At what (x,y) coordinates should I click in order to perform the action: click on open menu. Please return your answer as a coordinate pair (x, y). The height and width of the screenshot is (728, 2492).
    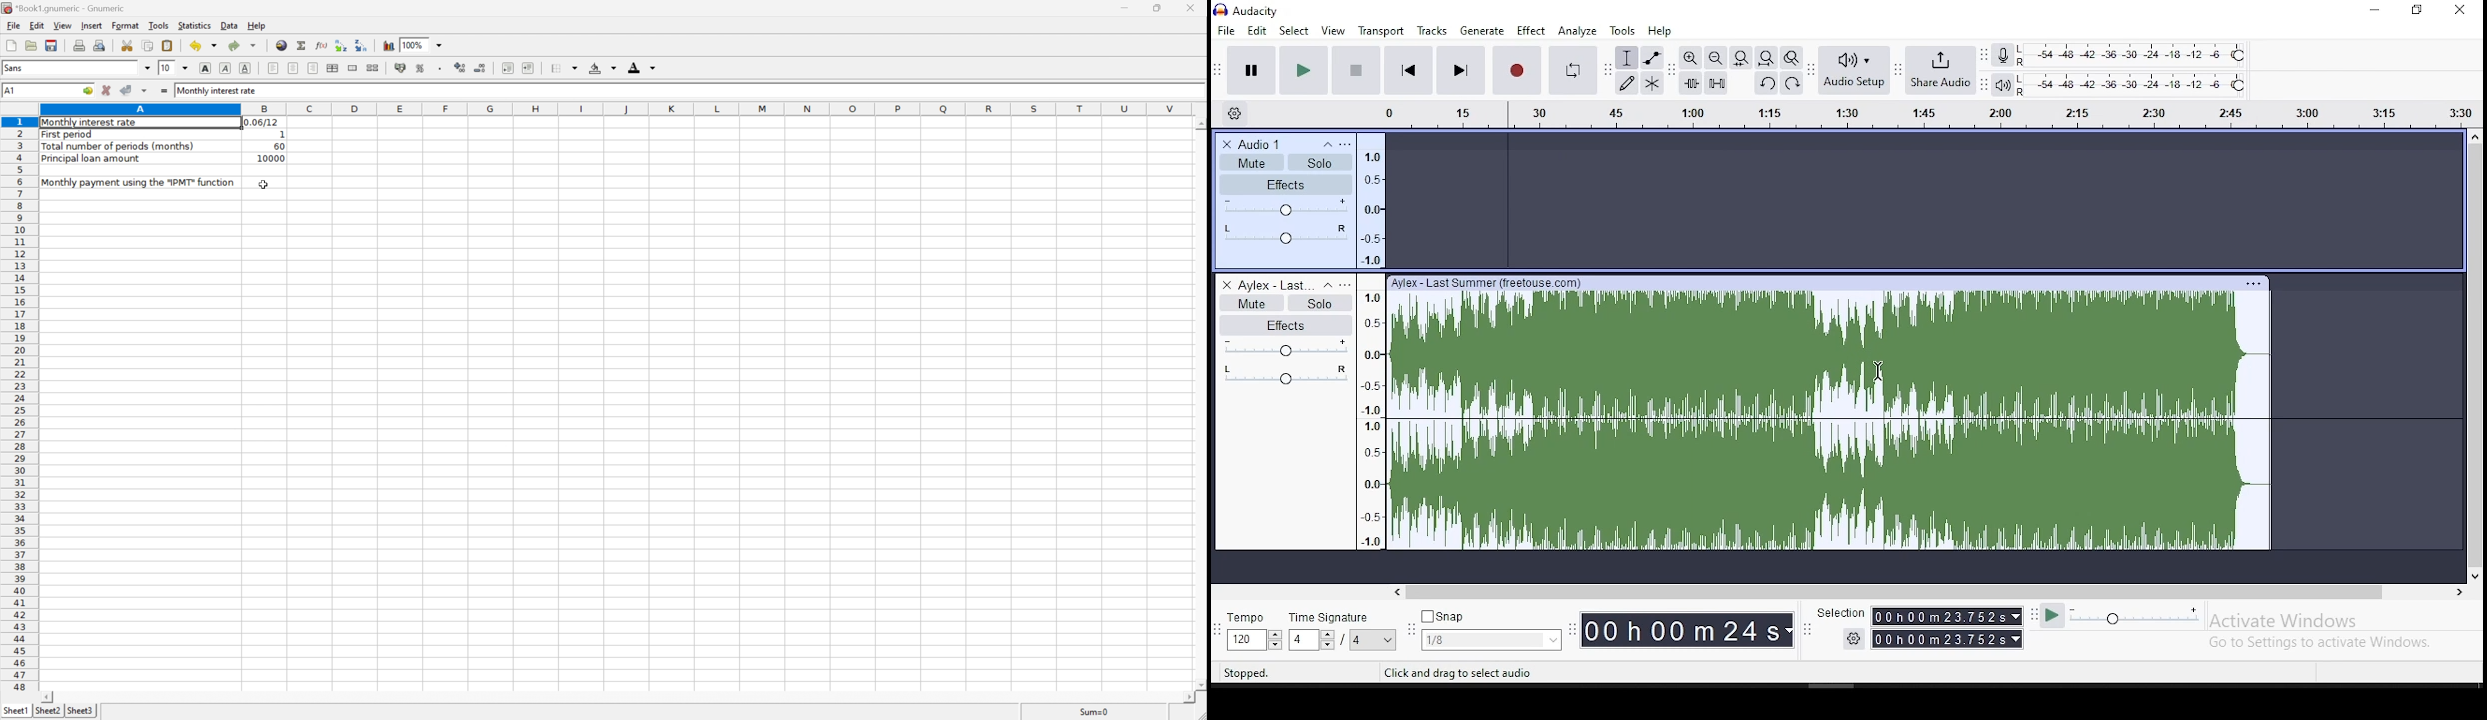
    Looking at the image, I should click on (1349, 145).